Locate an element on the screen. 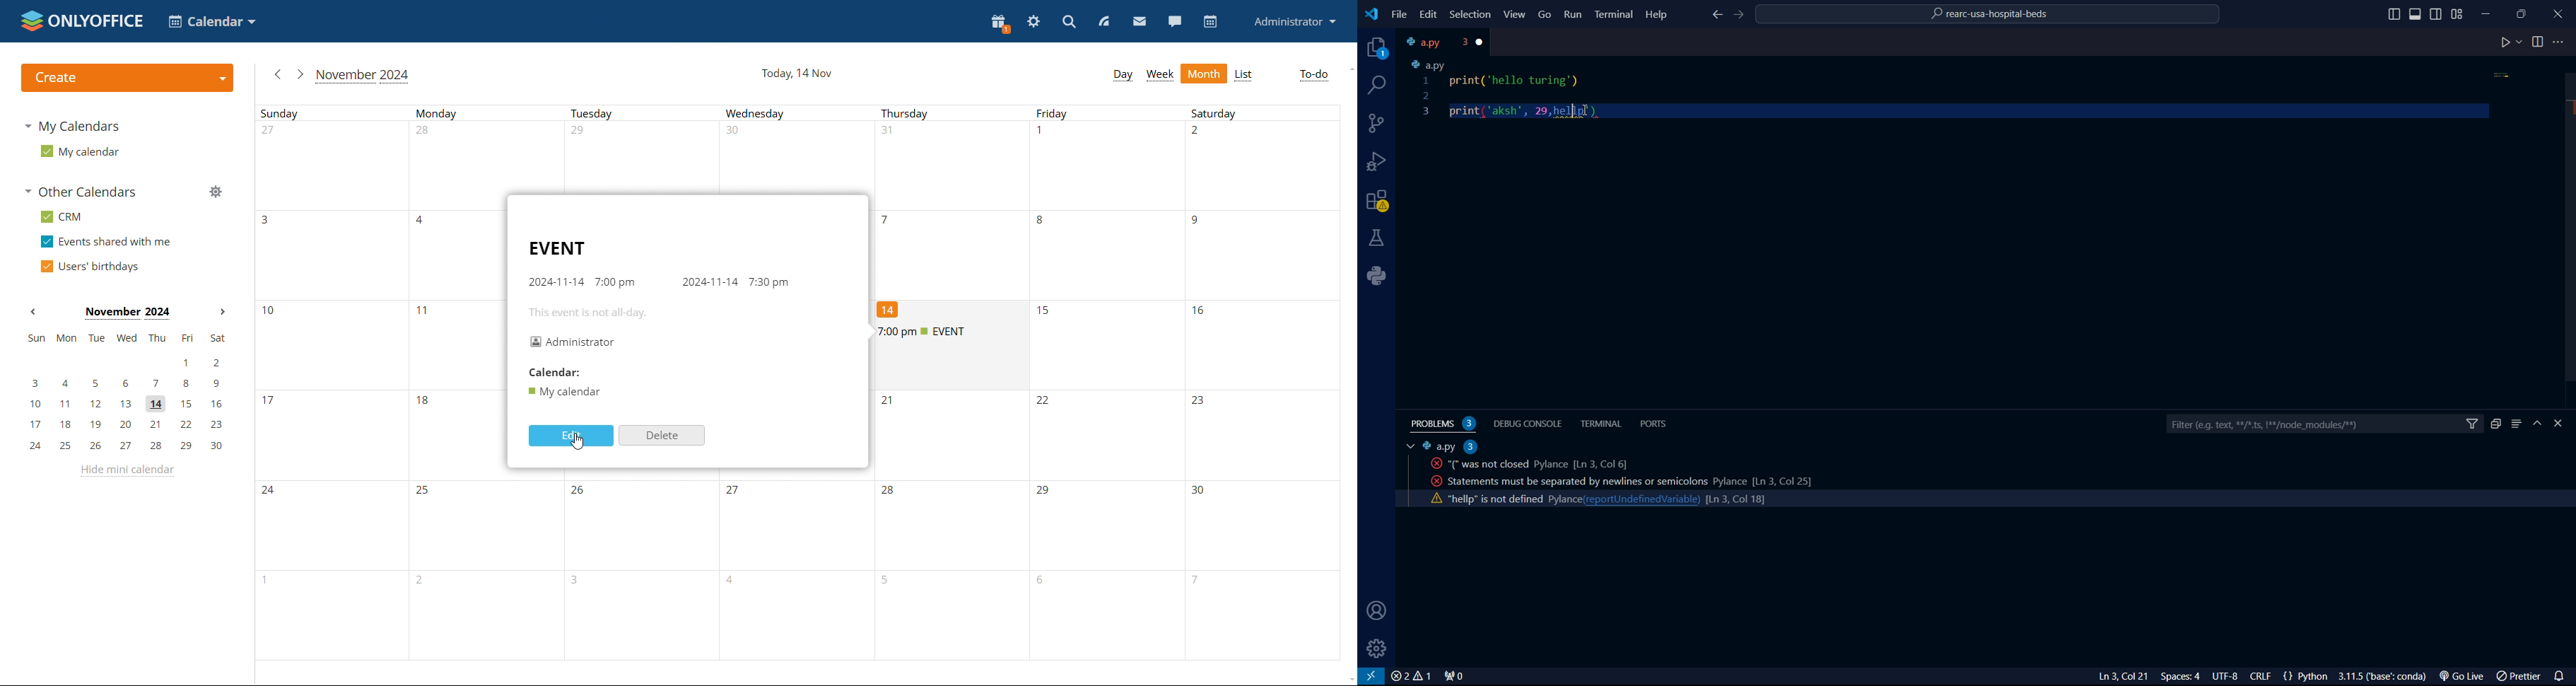  day and date is located at coordinates (801, 74).